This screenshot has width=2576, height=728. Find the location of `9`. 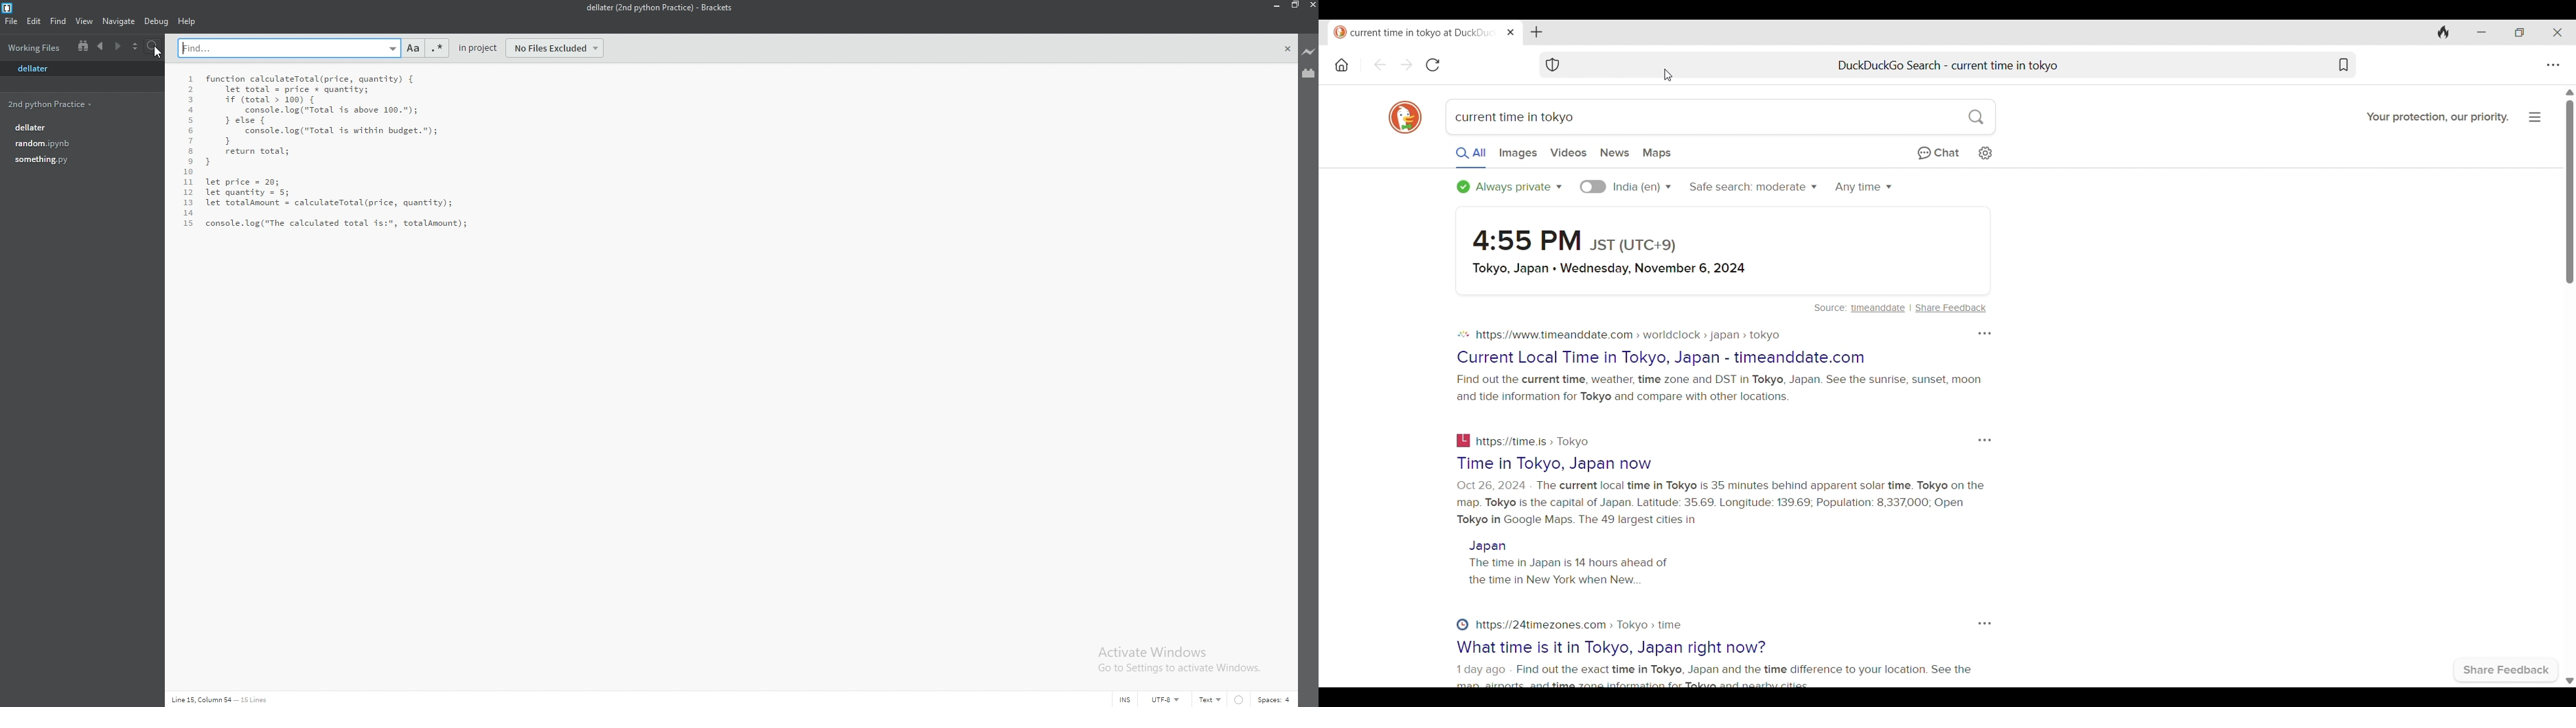

9 is located at coordinates (189, 163).